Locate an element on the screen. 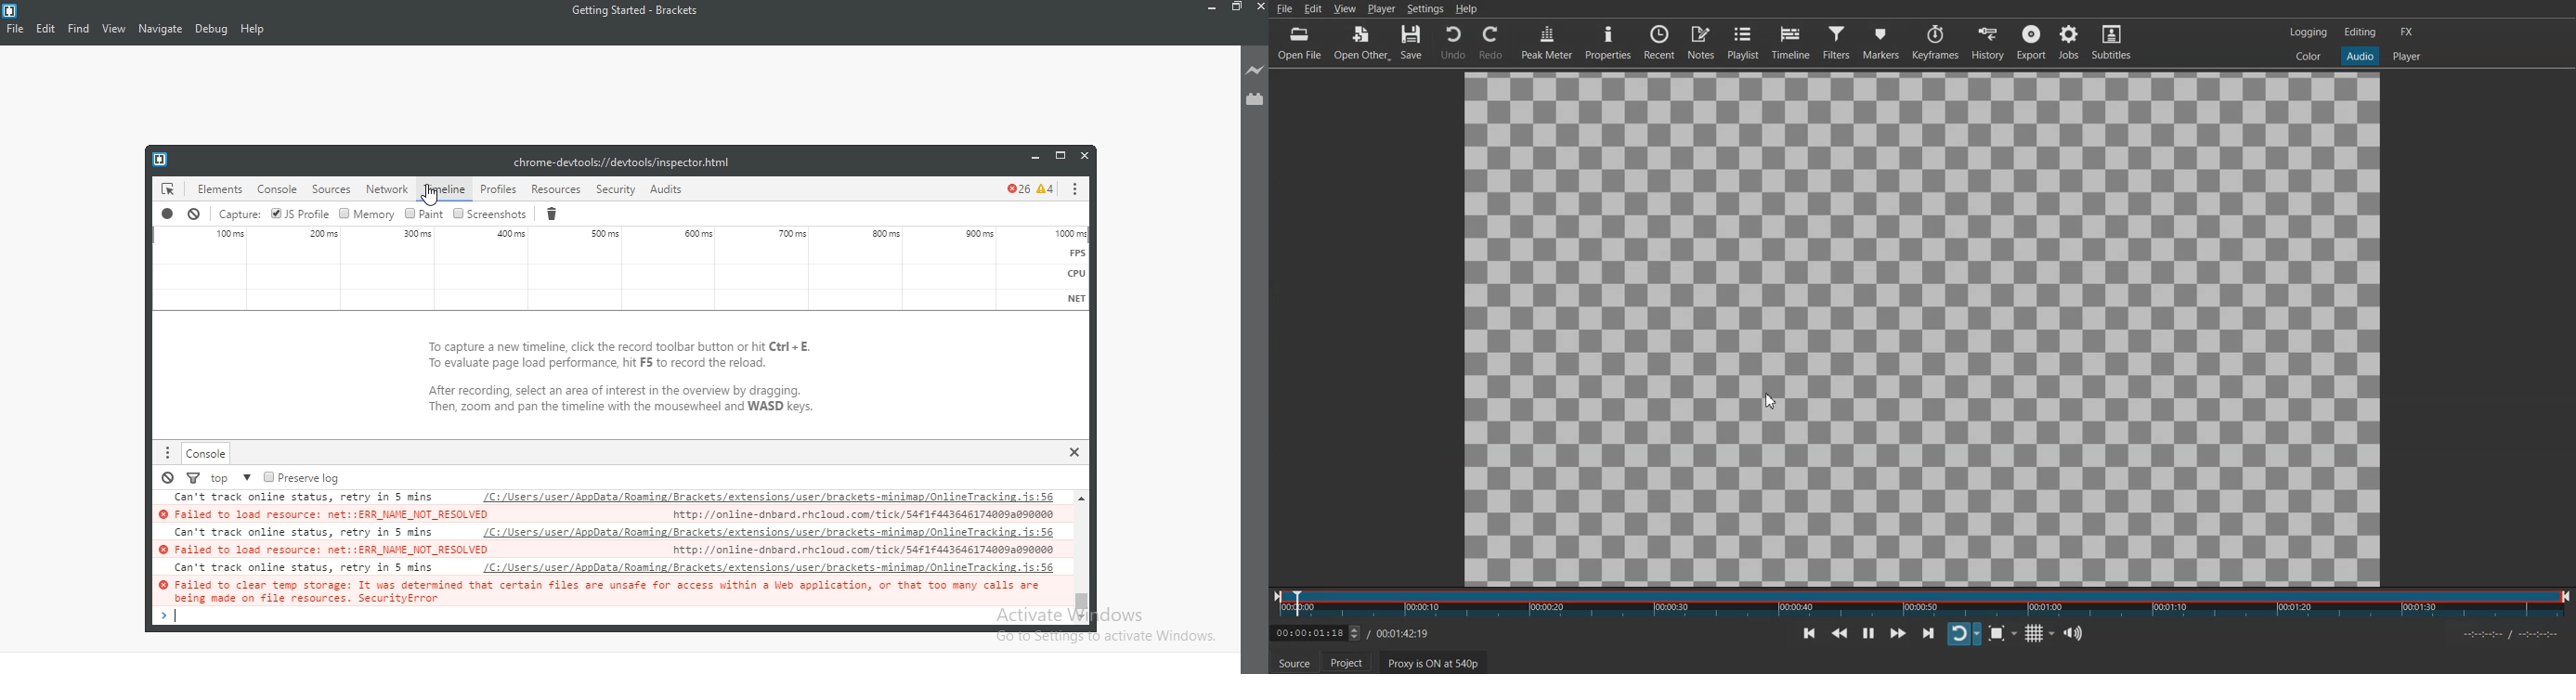 Image resolution: width=2576 pixels, height=700 pixels. cursor is located at coordinates (1764, 404).